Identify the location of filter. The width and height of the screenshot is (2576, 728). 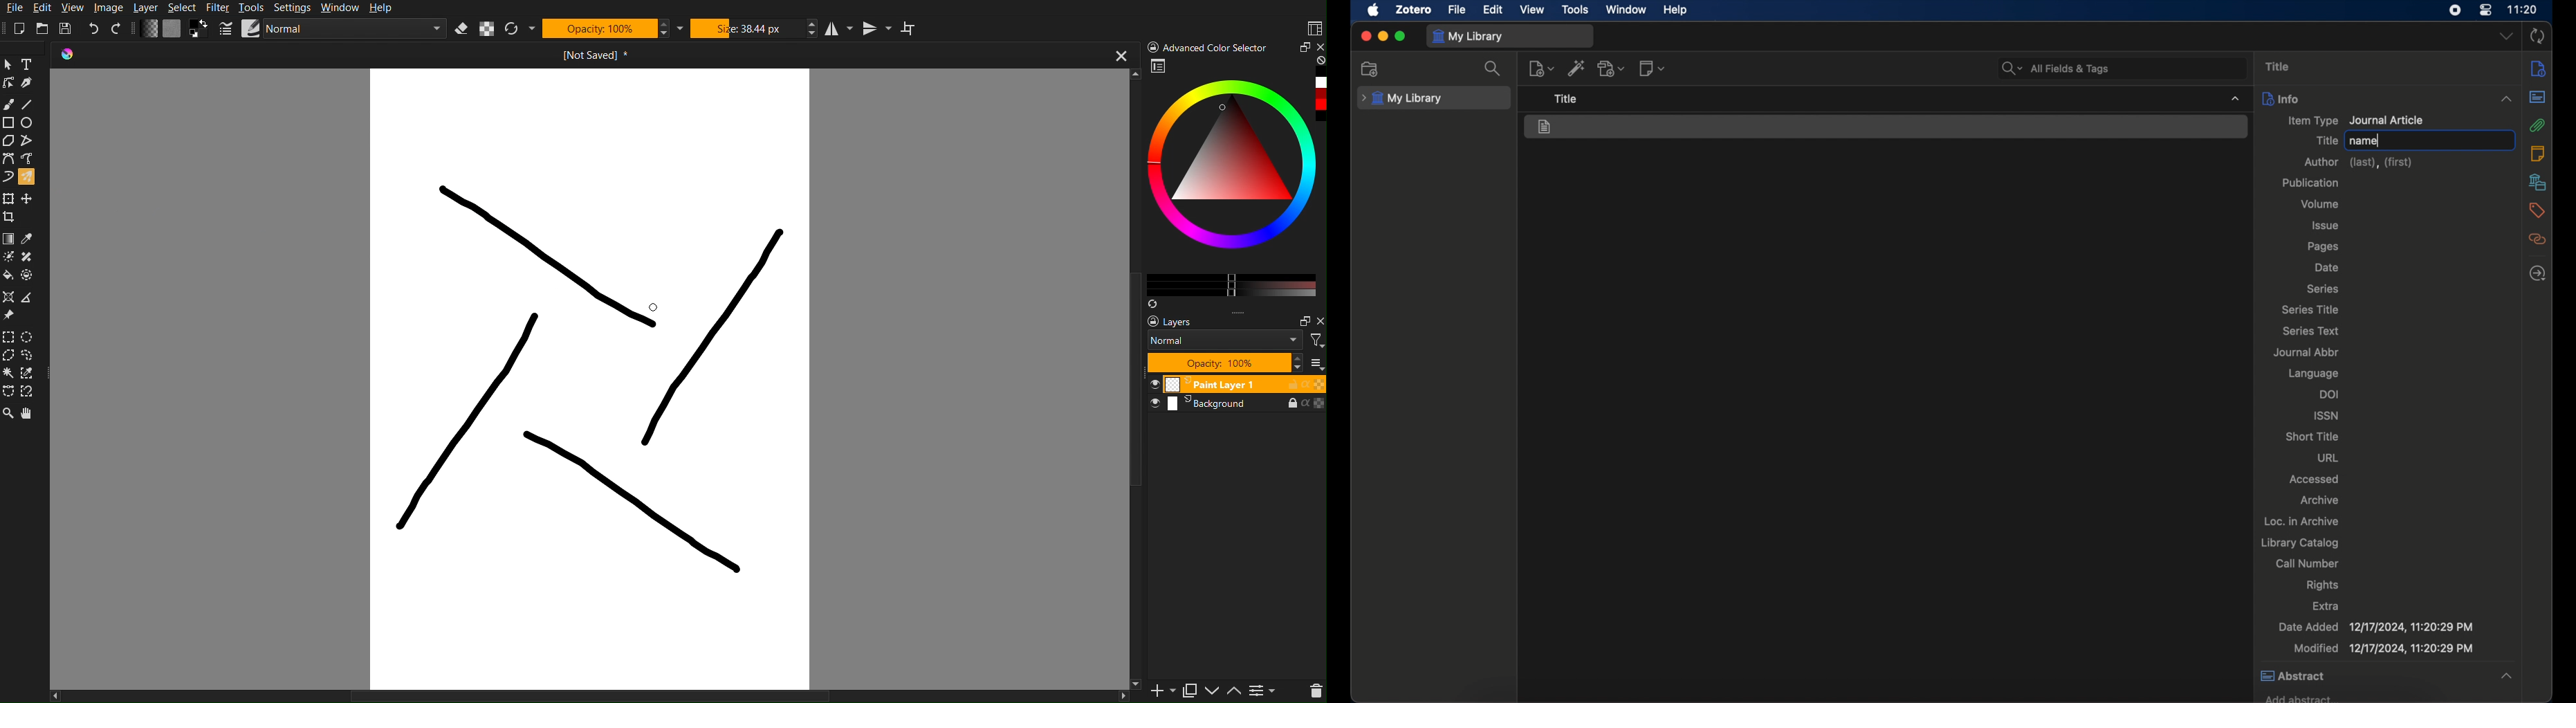
(1315, 340).